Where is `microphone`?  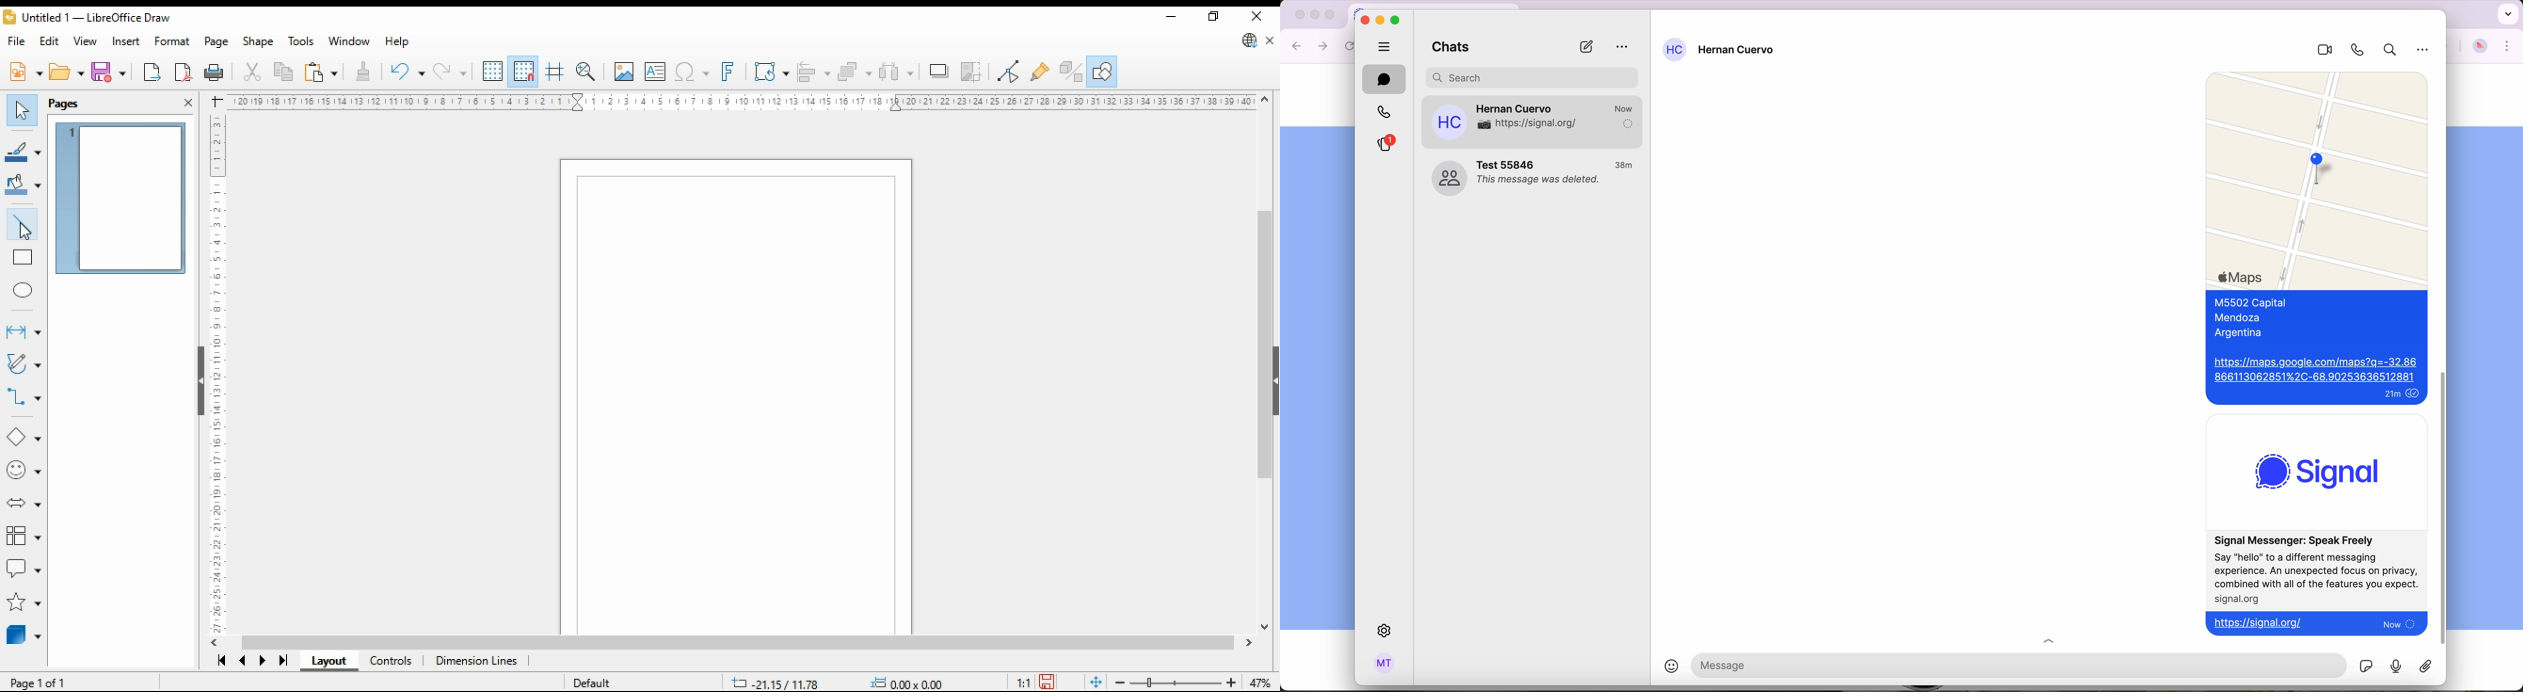 microphone is located at coordinates (2397, 666).